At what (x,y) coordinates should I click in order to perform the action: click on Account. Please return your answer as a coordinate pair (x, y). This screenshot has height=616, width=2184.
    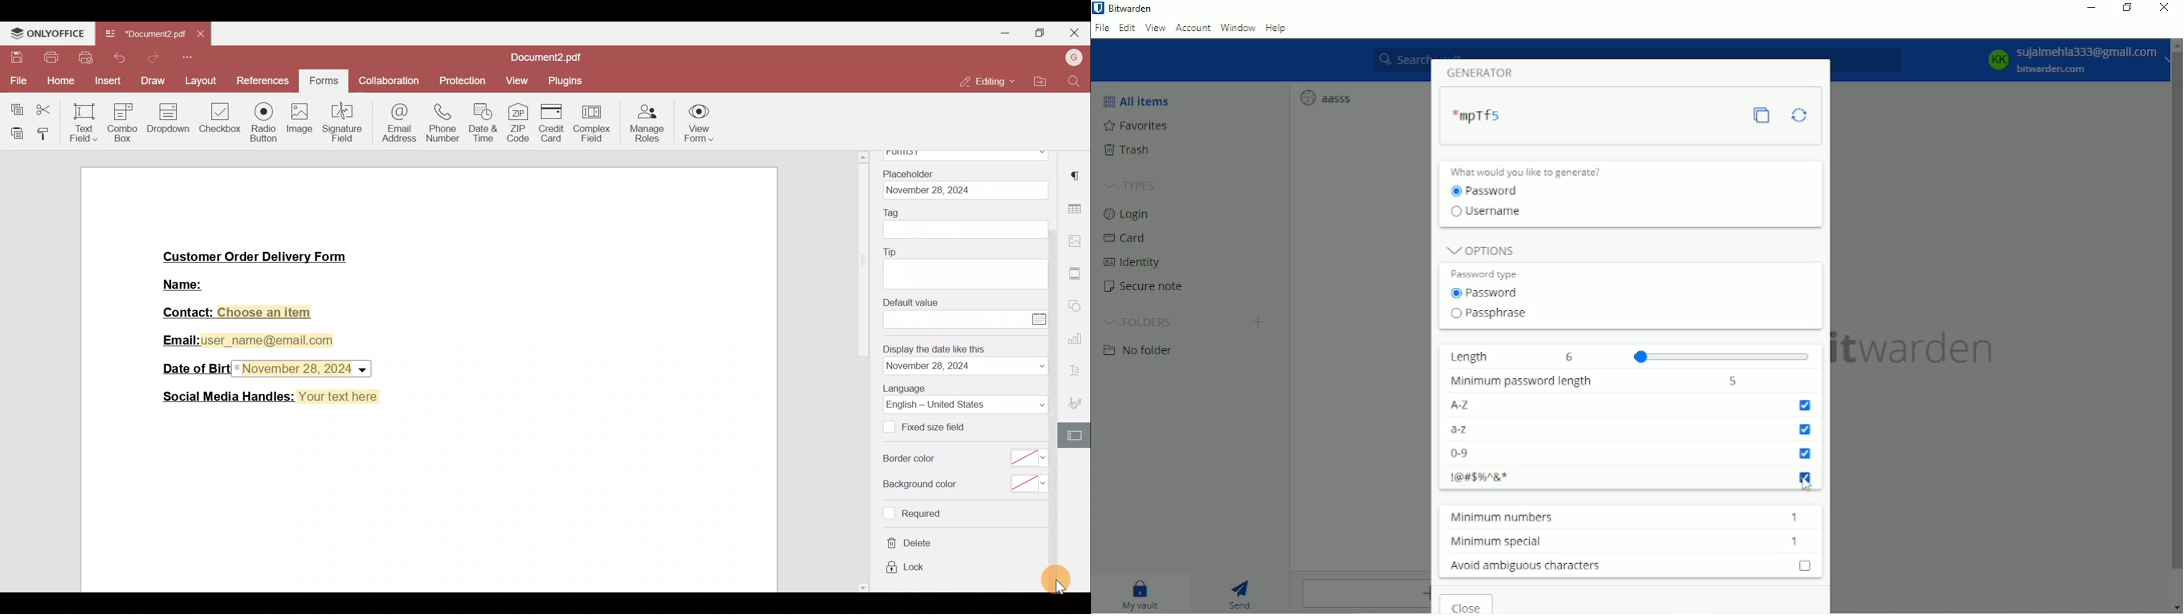
    Looking at the image, I should click on (1193, 28).